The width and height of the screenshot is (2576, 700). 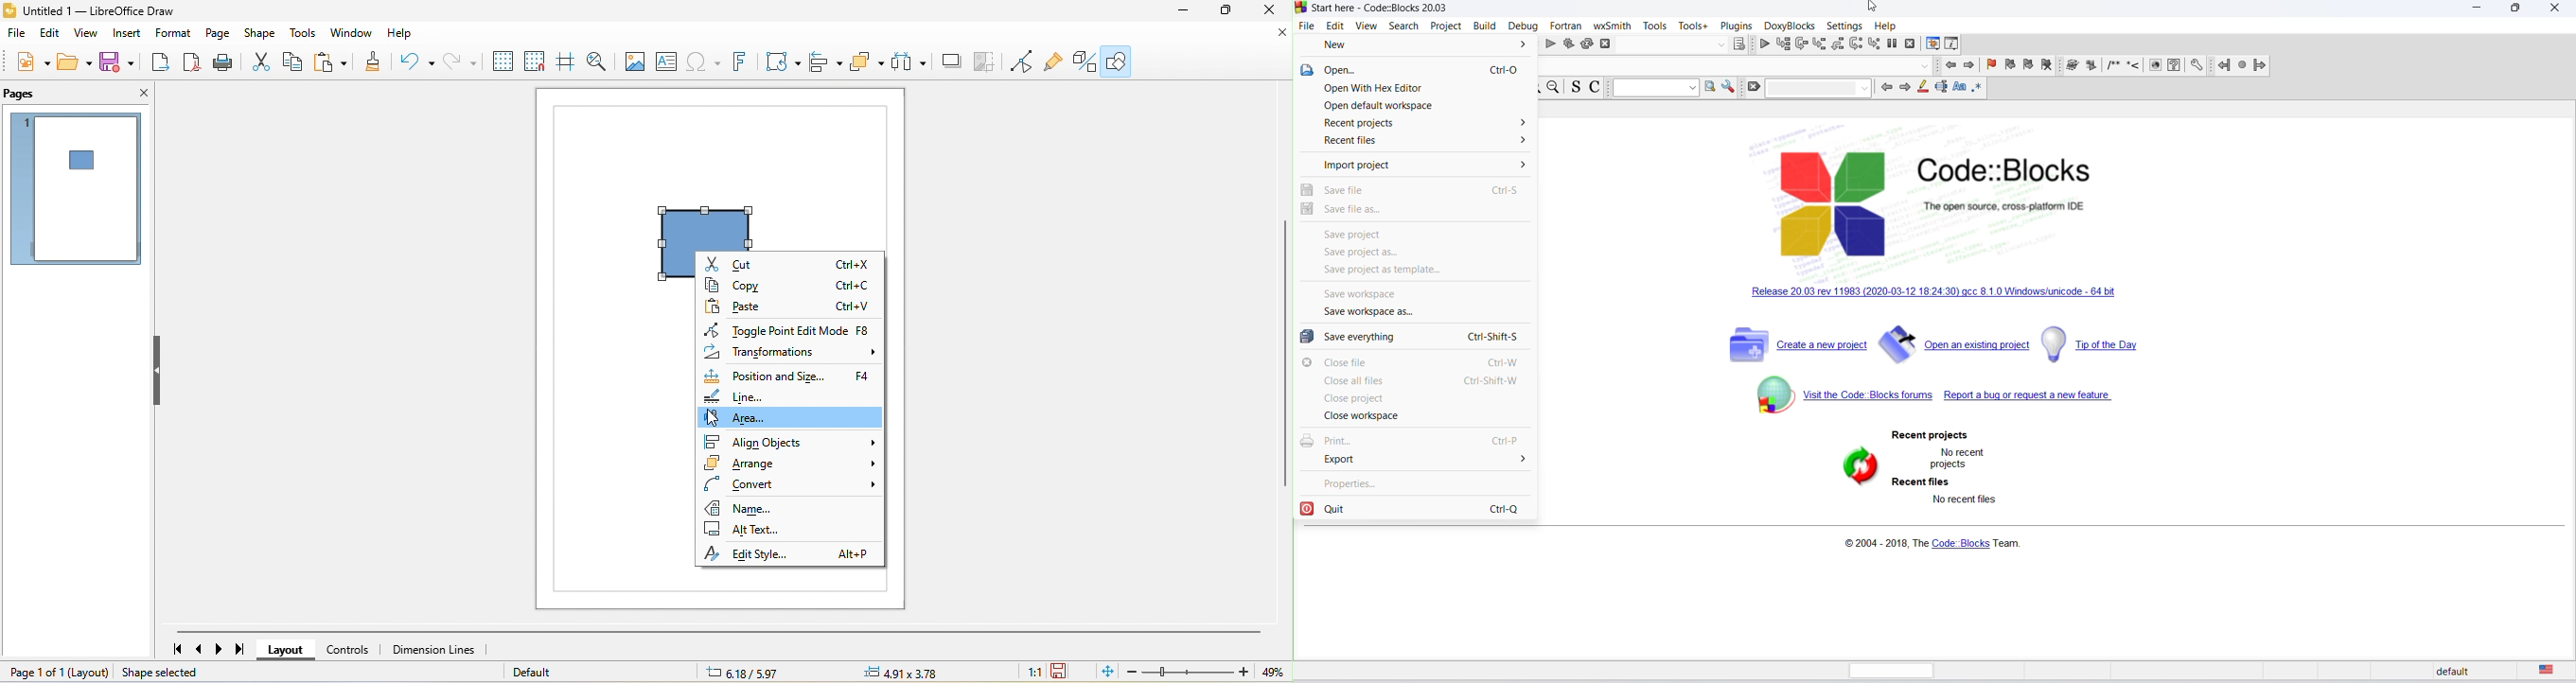 I want to click on next line , so click(x=1800, y=44).